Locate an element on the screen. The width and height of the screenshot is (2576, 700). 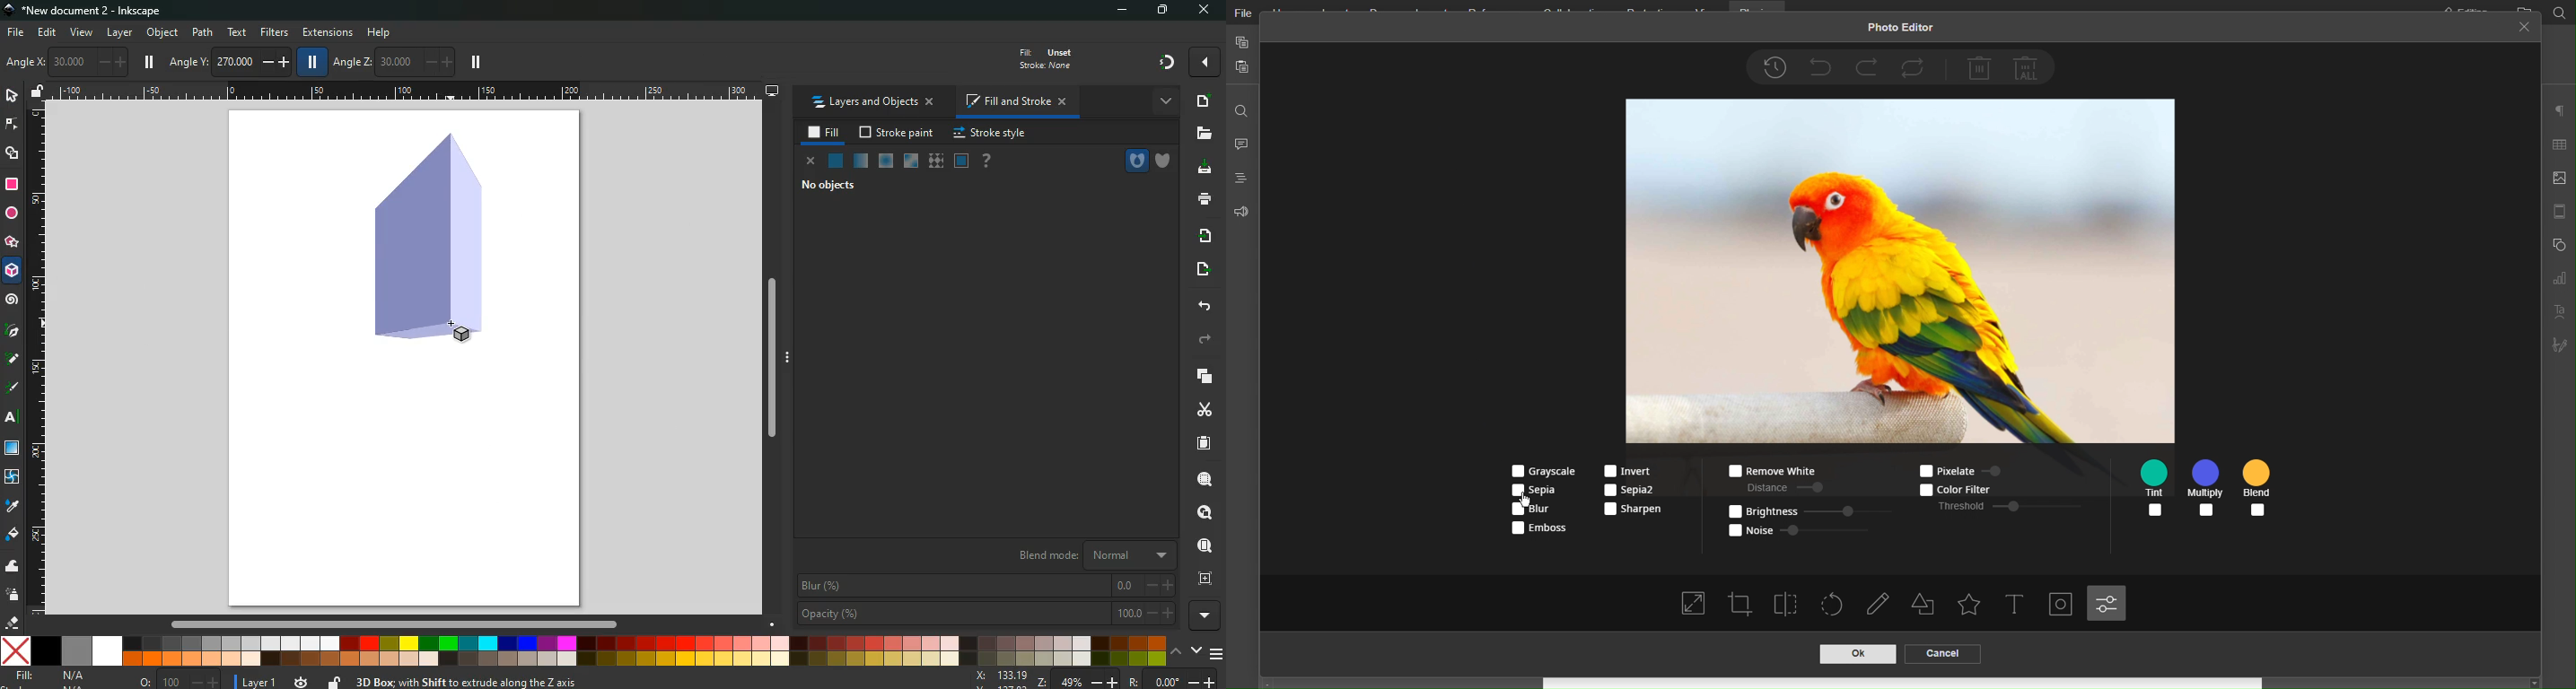
window is located at coordinates (13, 449).